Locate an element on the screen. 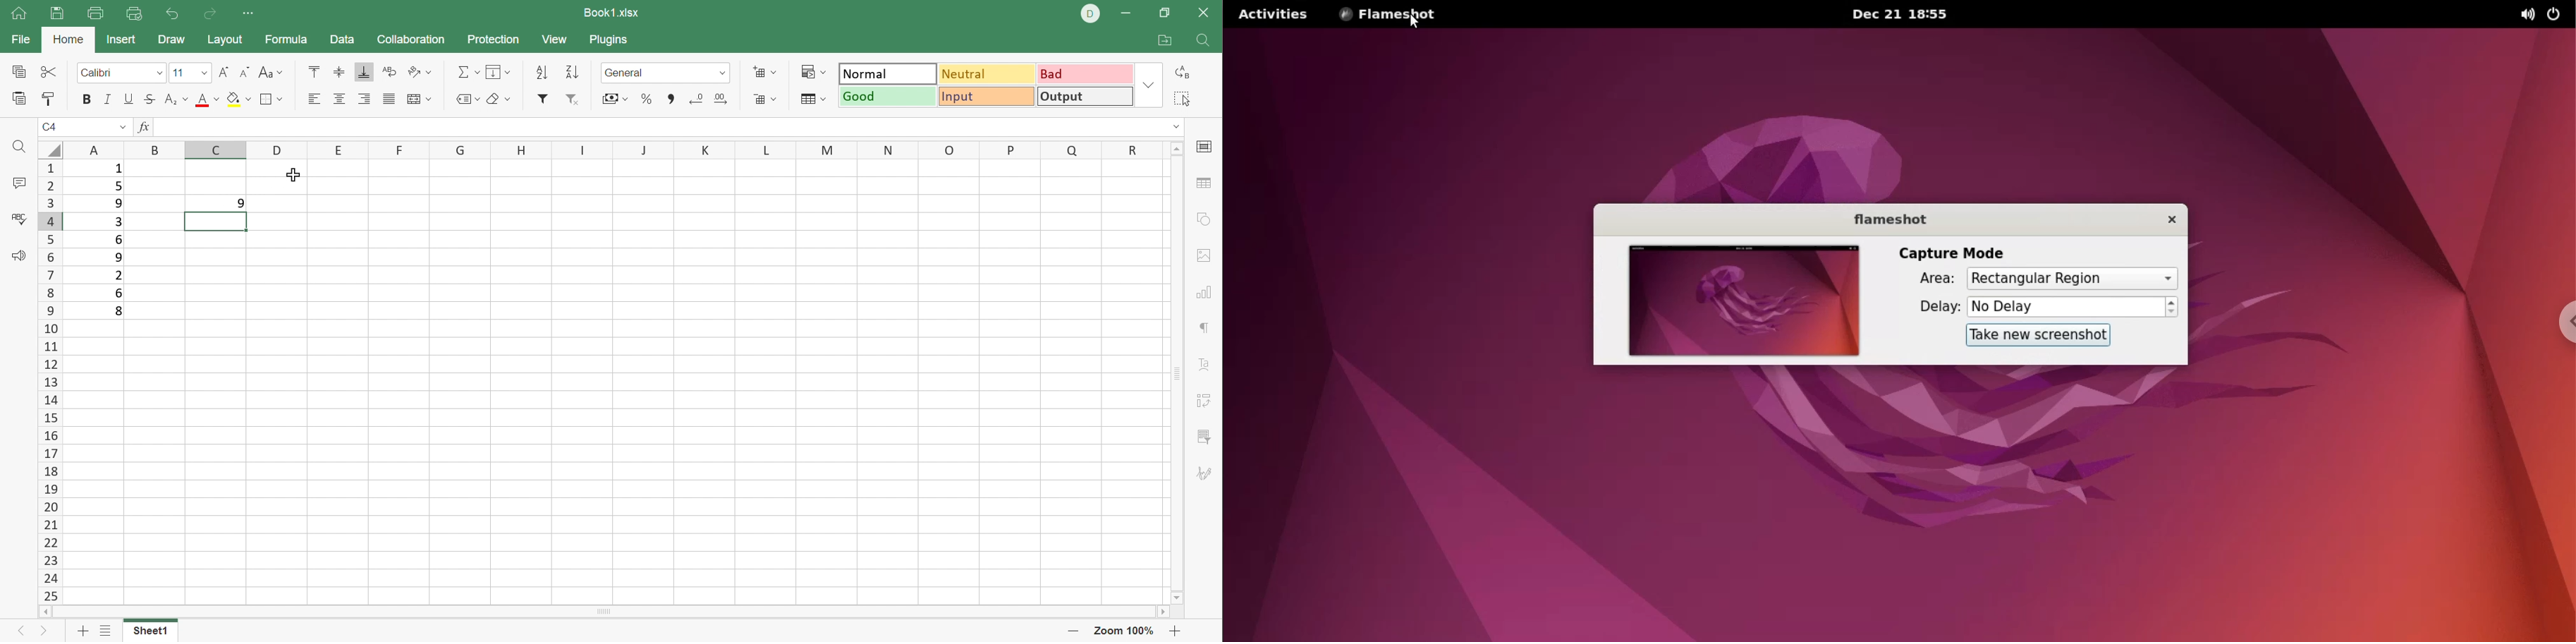 The image size is (2576, 644). Column names is located at coordinates (612, 149).